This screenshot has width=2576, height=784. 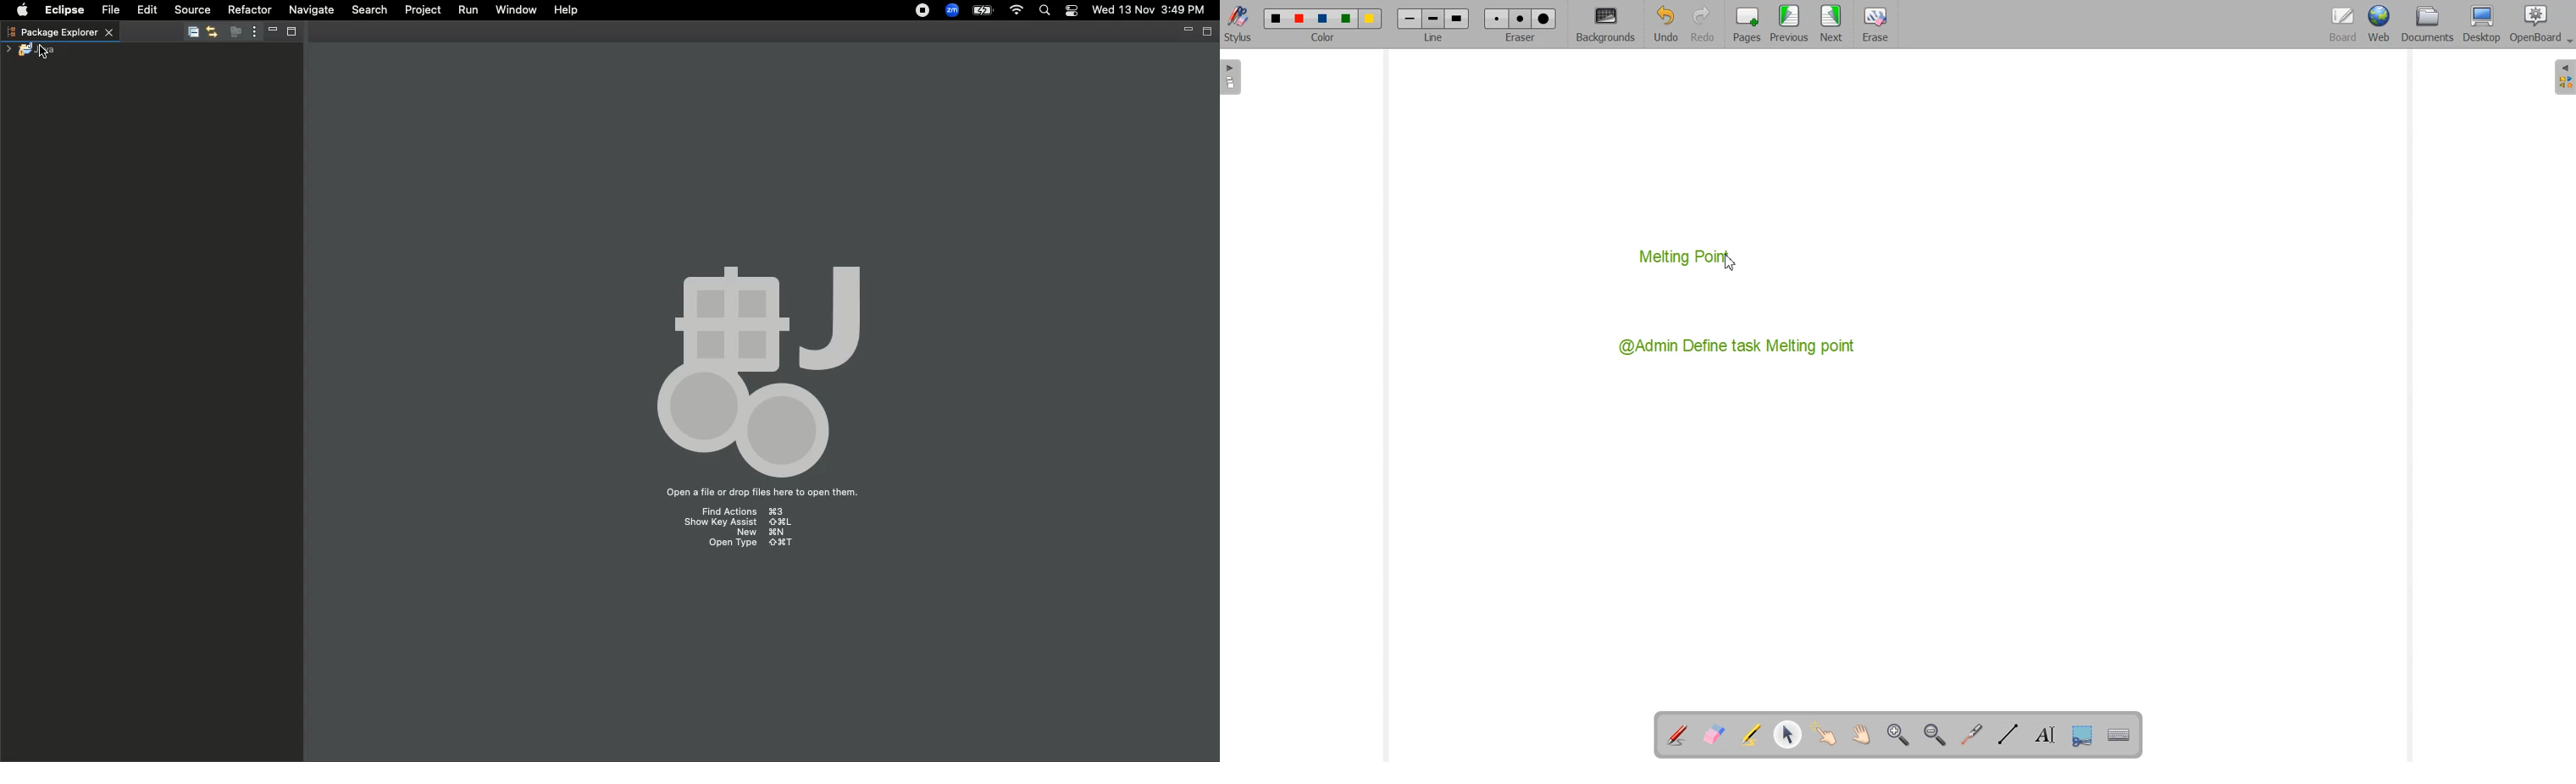 I want to click on Source, so click(x=193, y=10).